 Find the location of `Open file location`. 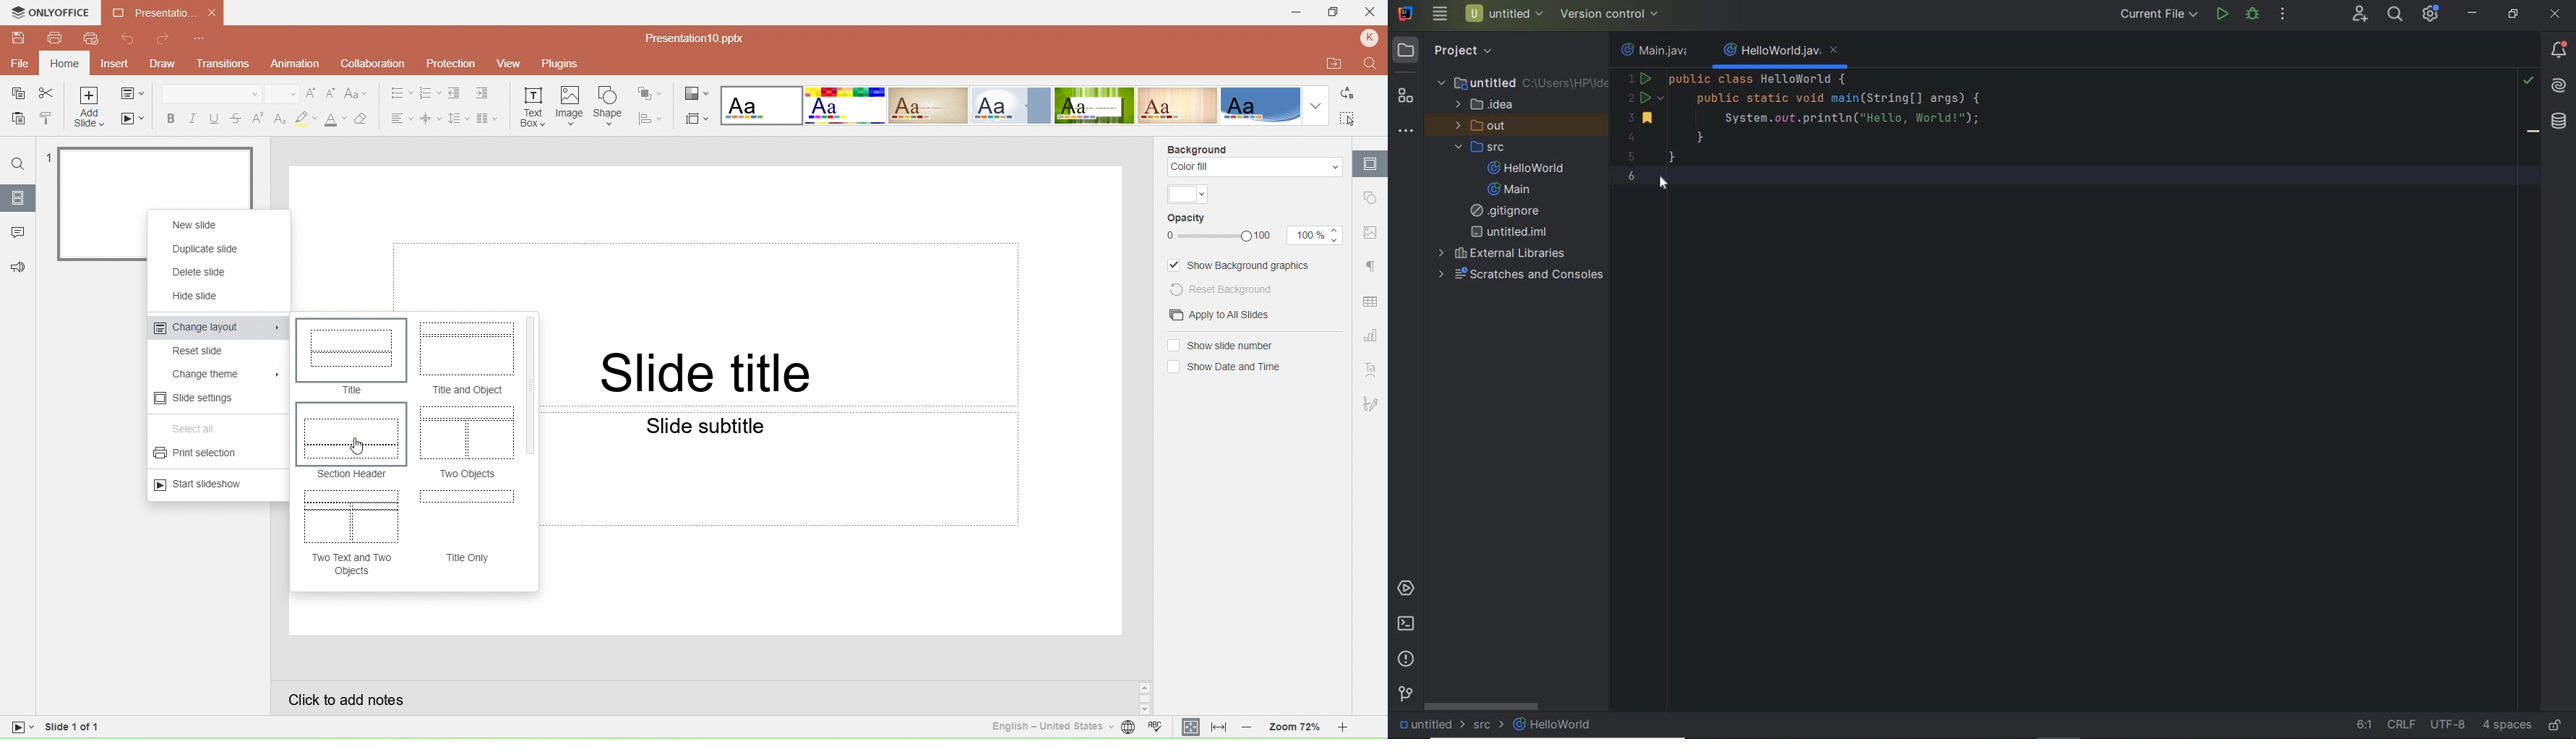

Open file location is located at coordinates (1329, 63).